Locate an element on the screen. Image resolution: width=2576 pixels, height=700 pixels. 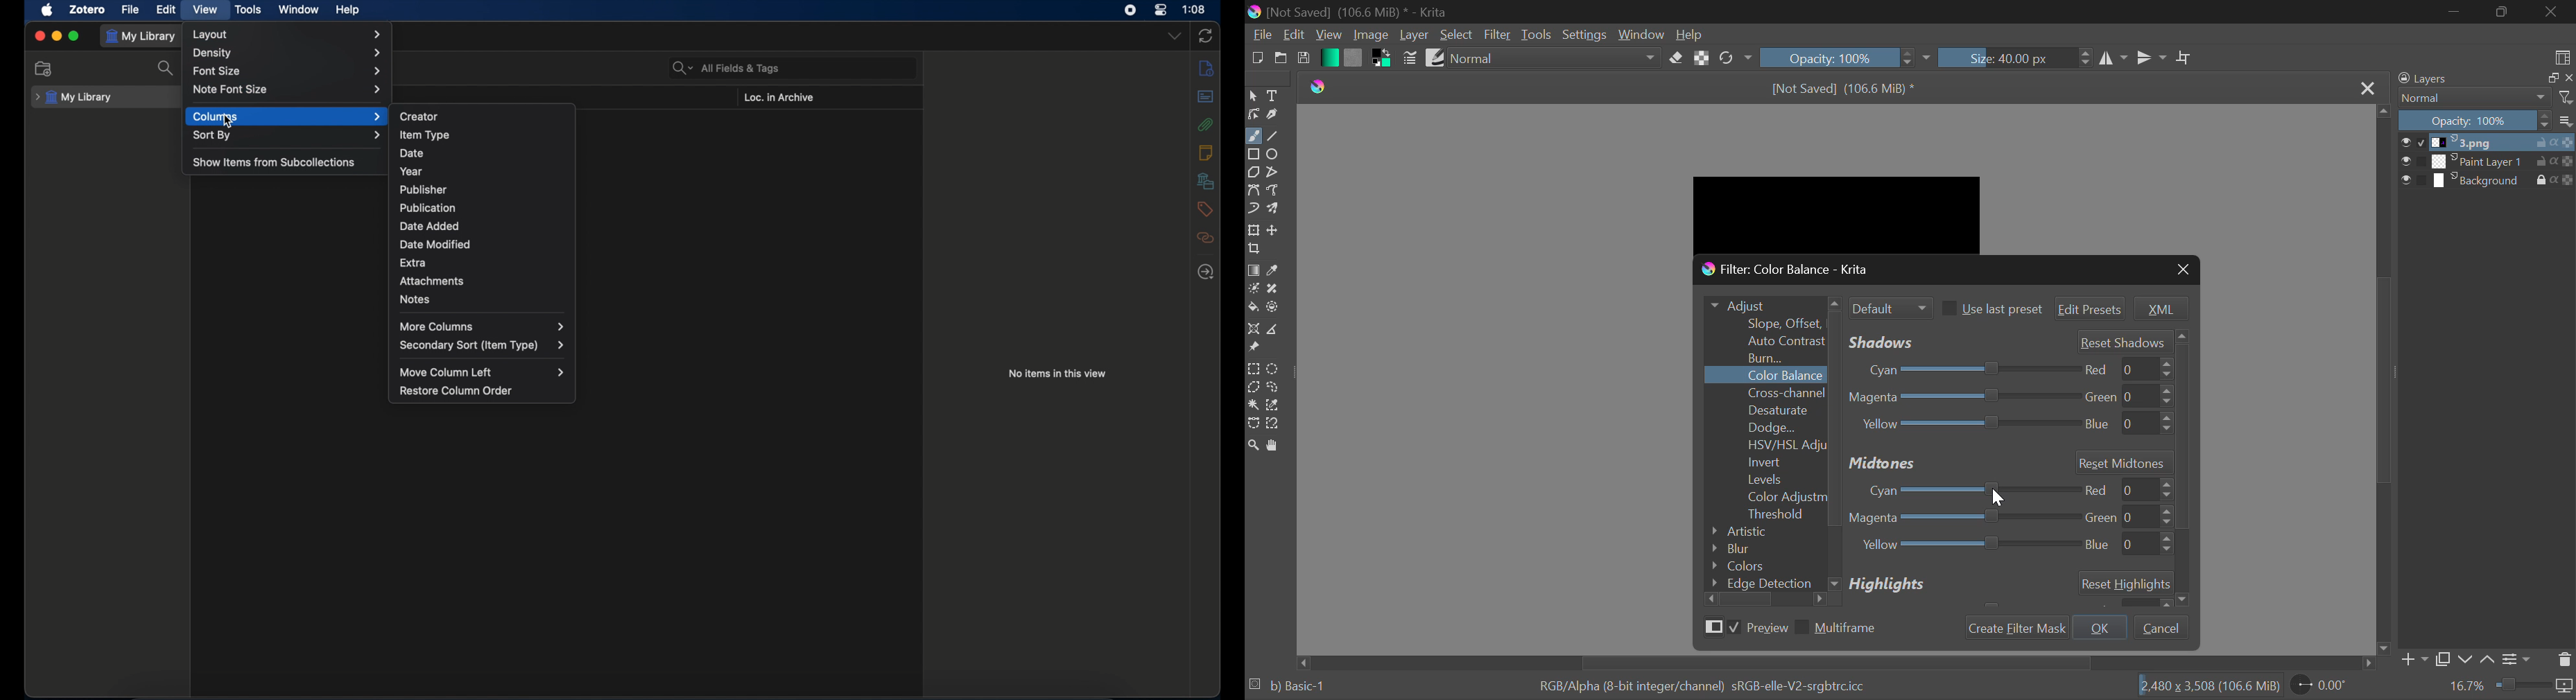
time is located at coordinates (1194, 9).